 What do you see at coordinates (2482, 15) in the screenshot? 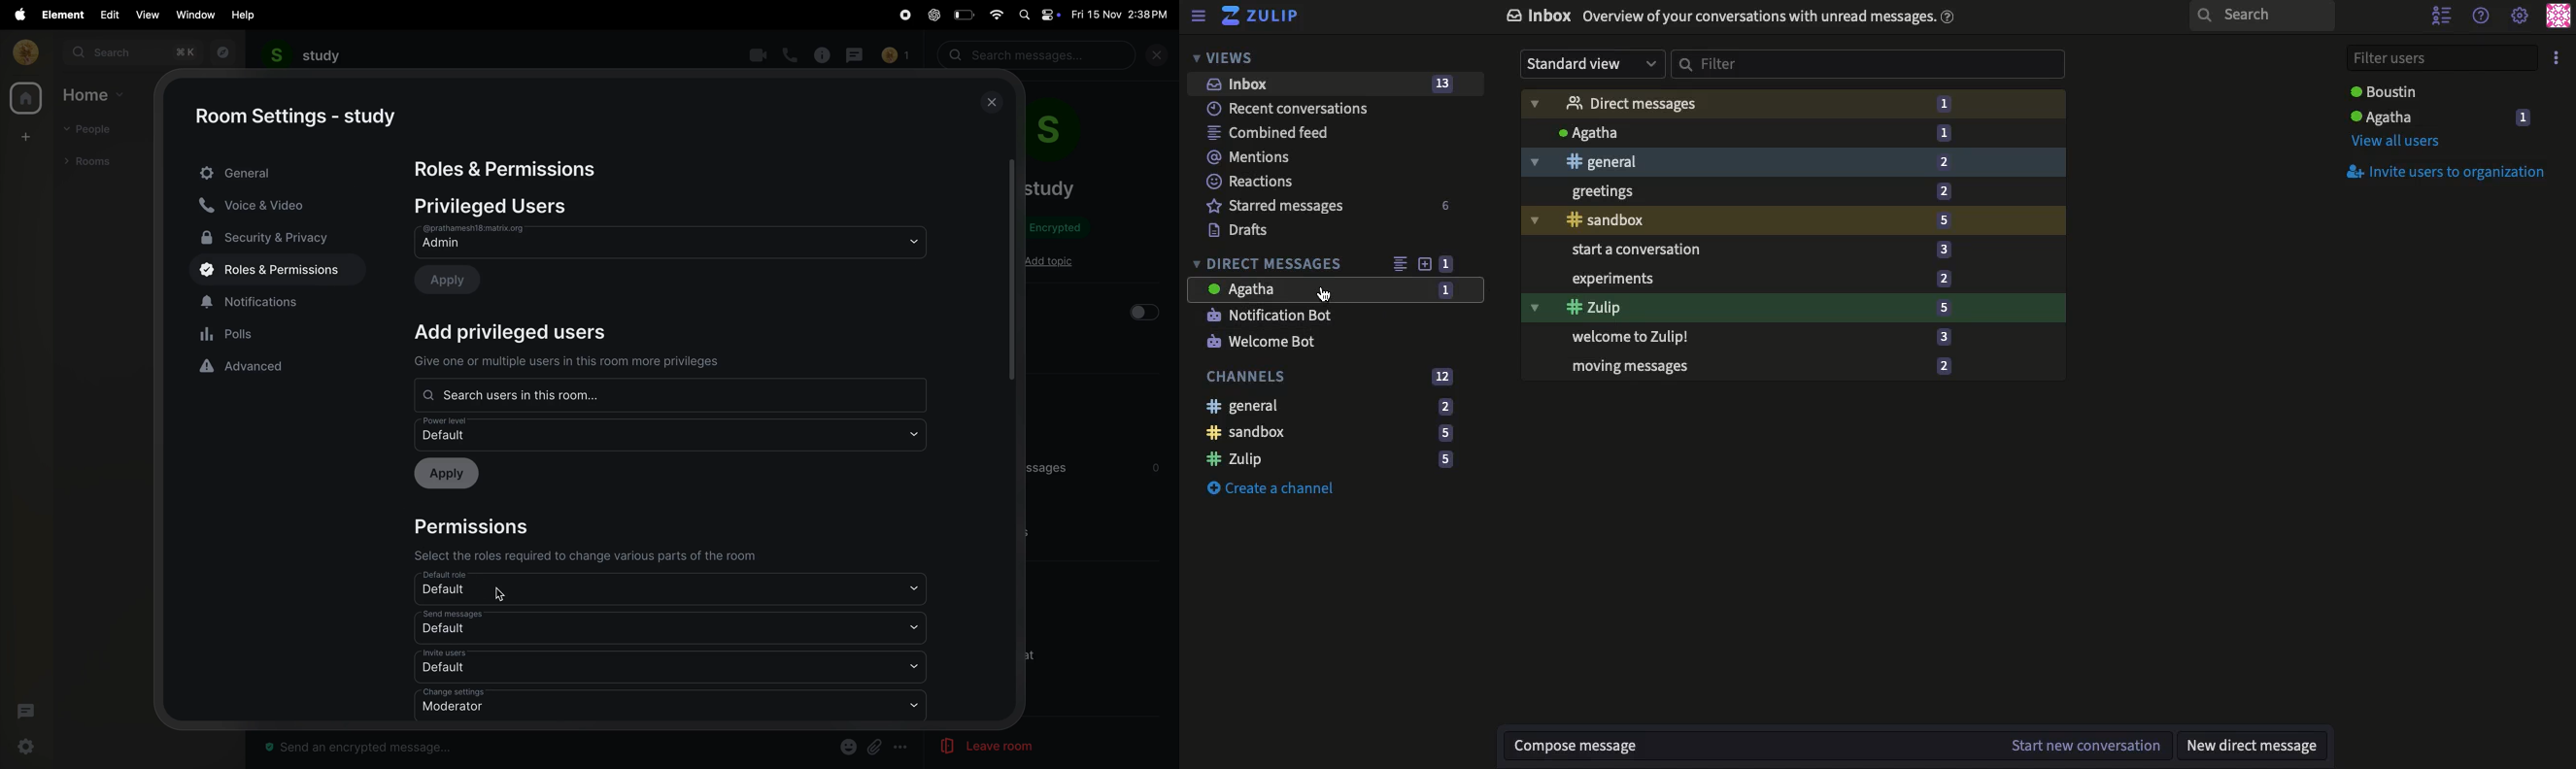
I see `Help` at bounding box center [2482, 15].